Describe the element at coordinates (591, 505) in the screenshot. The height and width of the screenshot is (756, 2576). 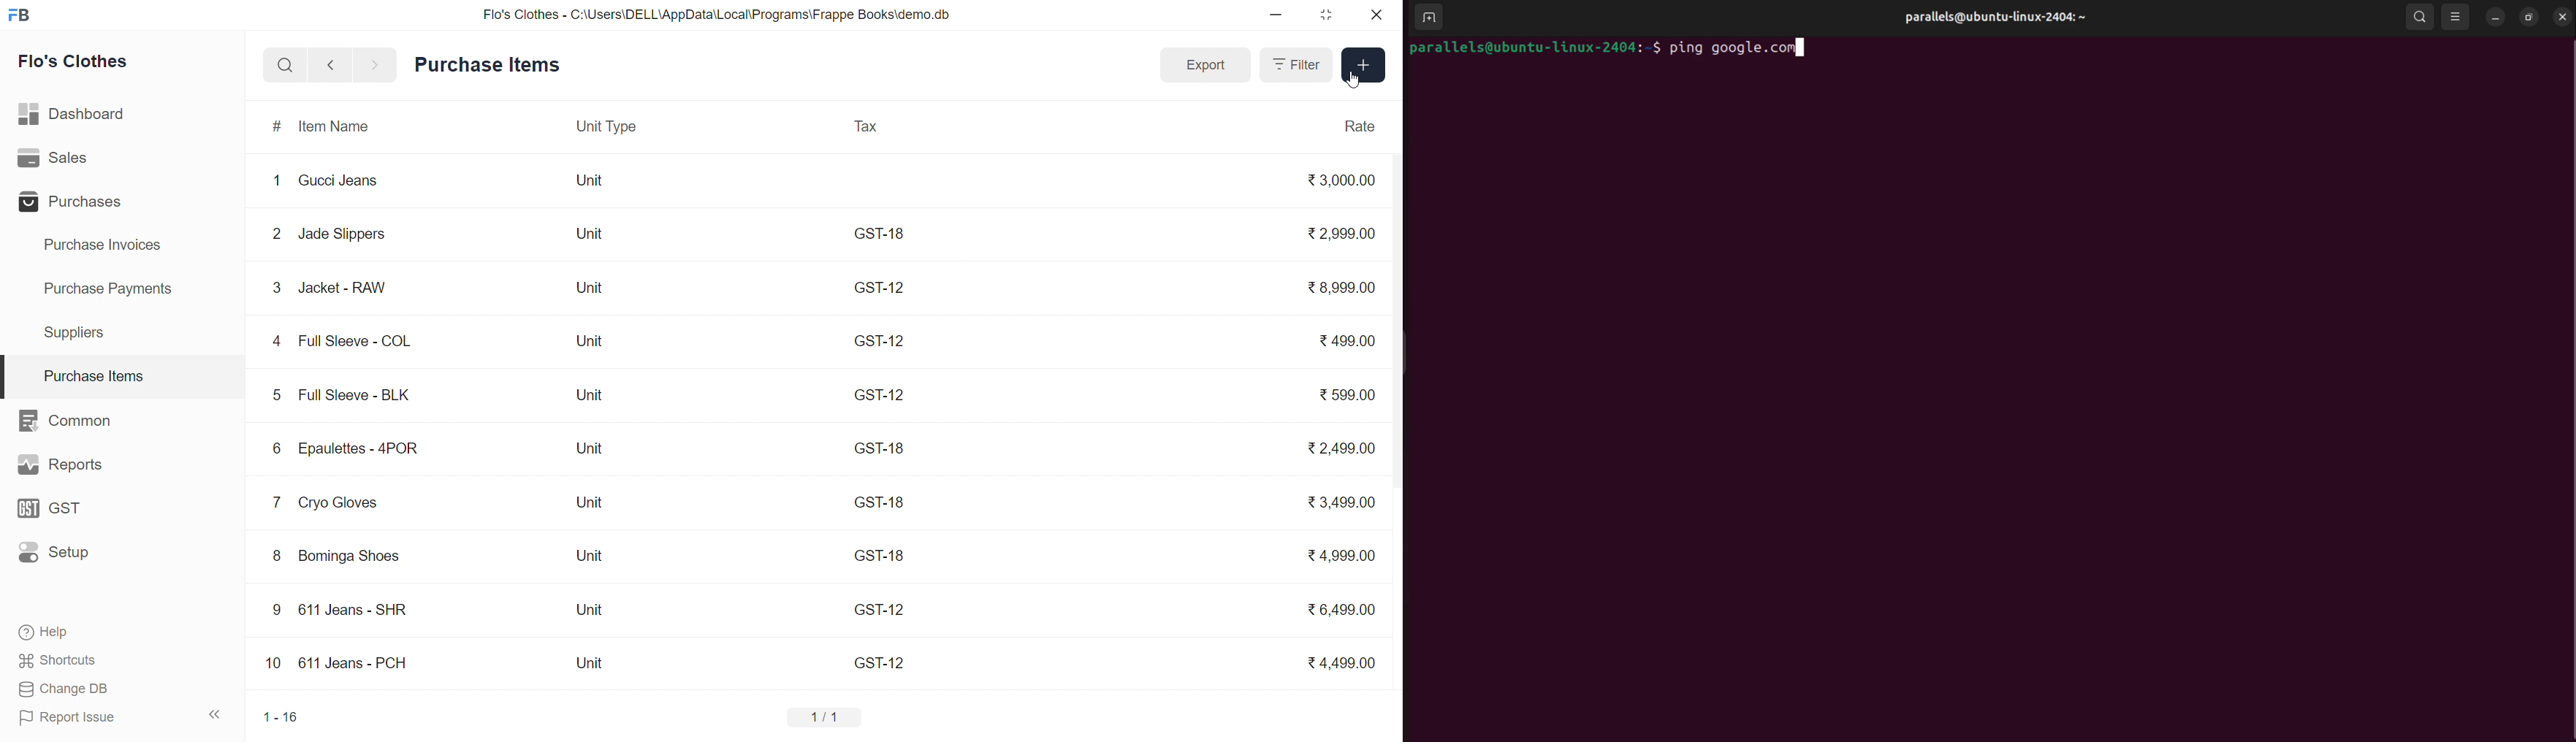
I see `Unit` at that location.